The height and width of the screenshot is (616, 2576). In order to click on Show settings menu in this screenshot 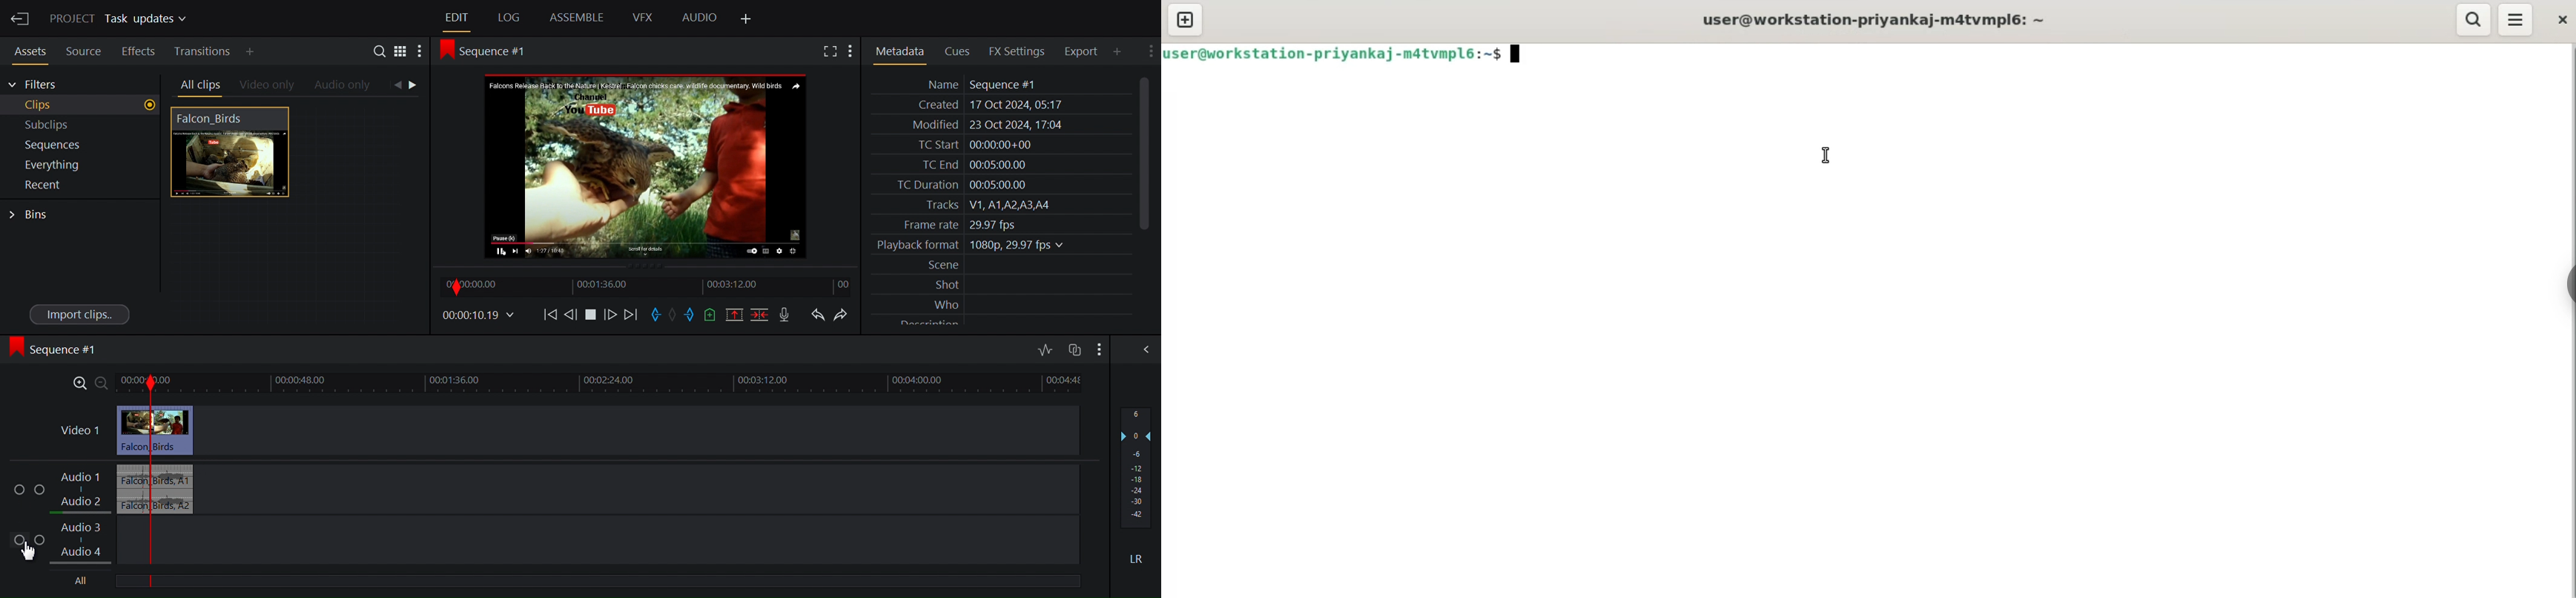, I will do `click(854, 51)`.